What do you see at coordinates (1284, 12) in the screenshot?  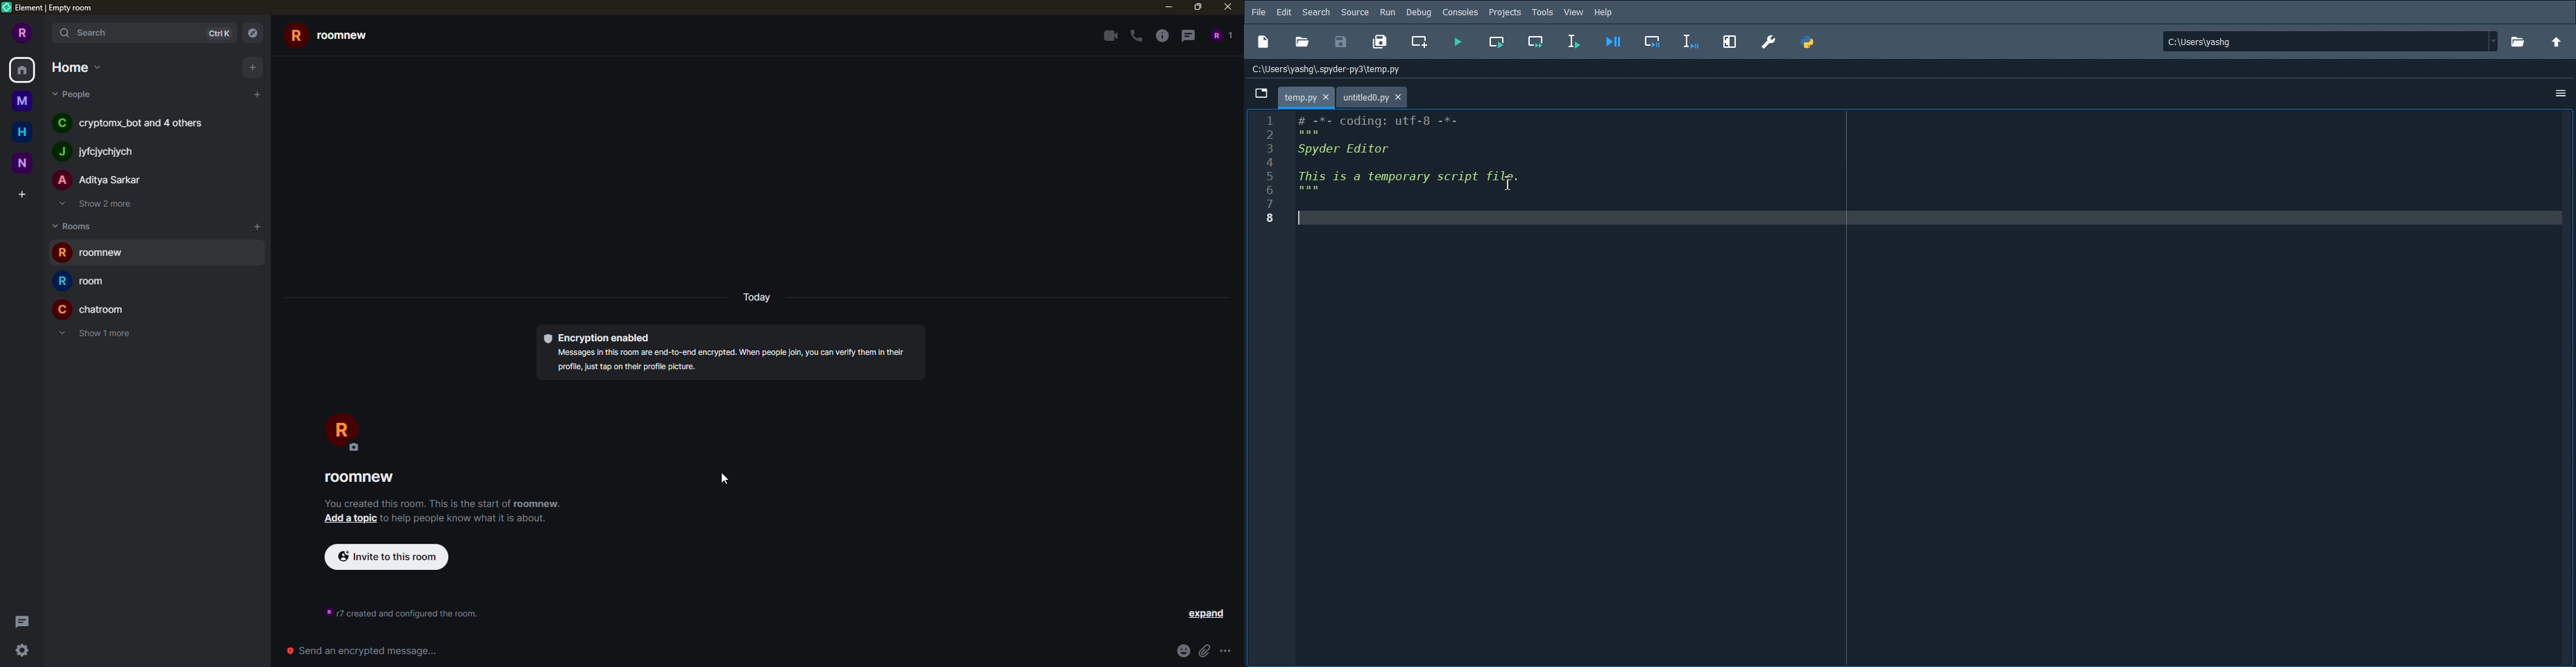 I see `Edit` at bounding box center [1284, 12].